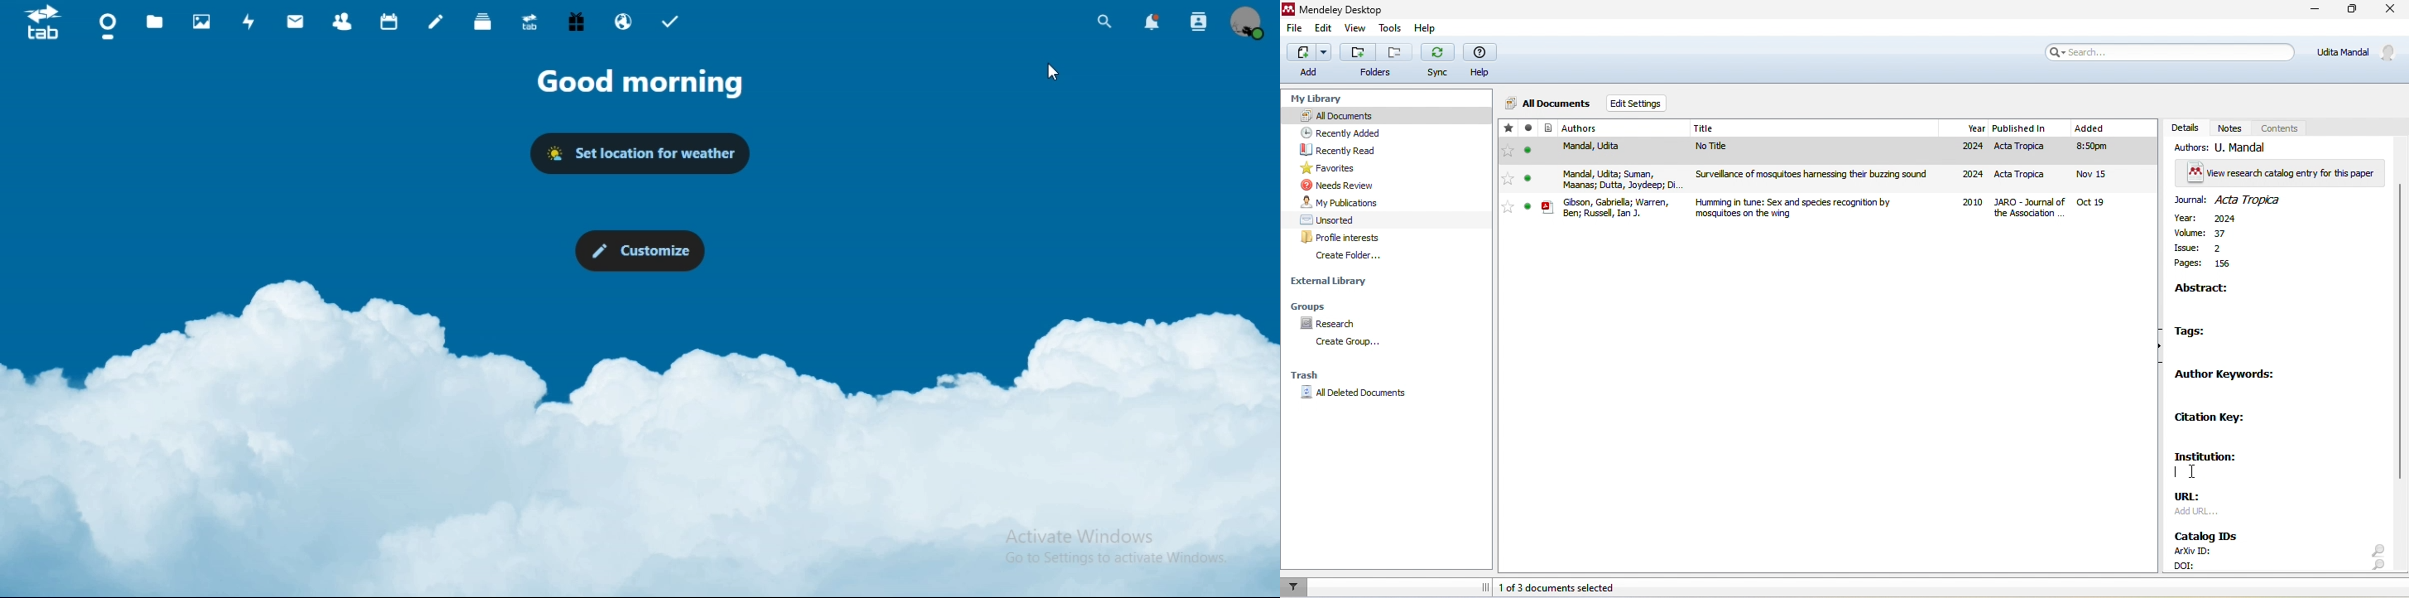 The width and height of the screenshot is (2436, 616). I want to click on upgrade, so click(530, 23).